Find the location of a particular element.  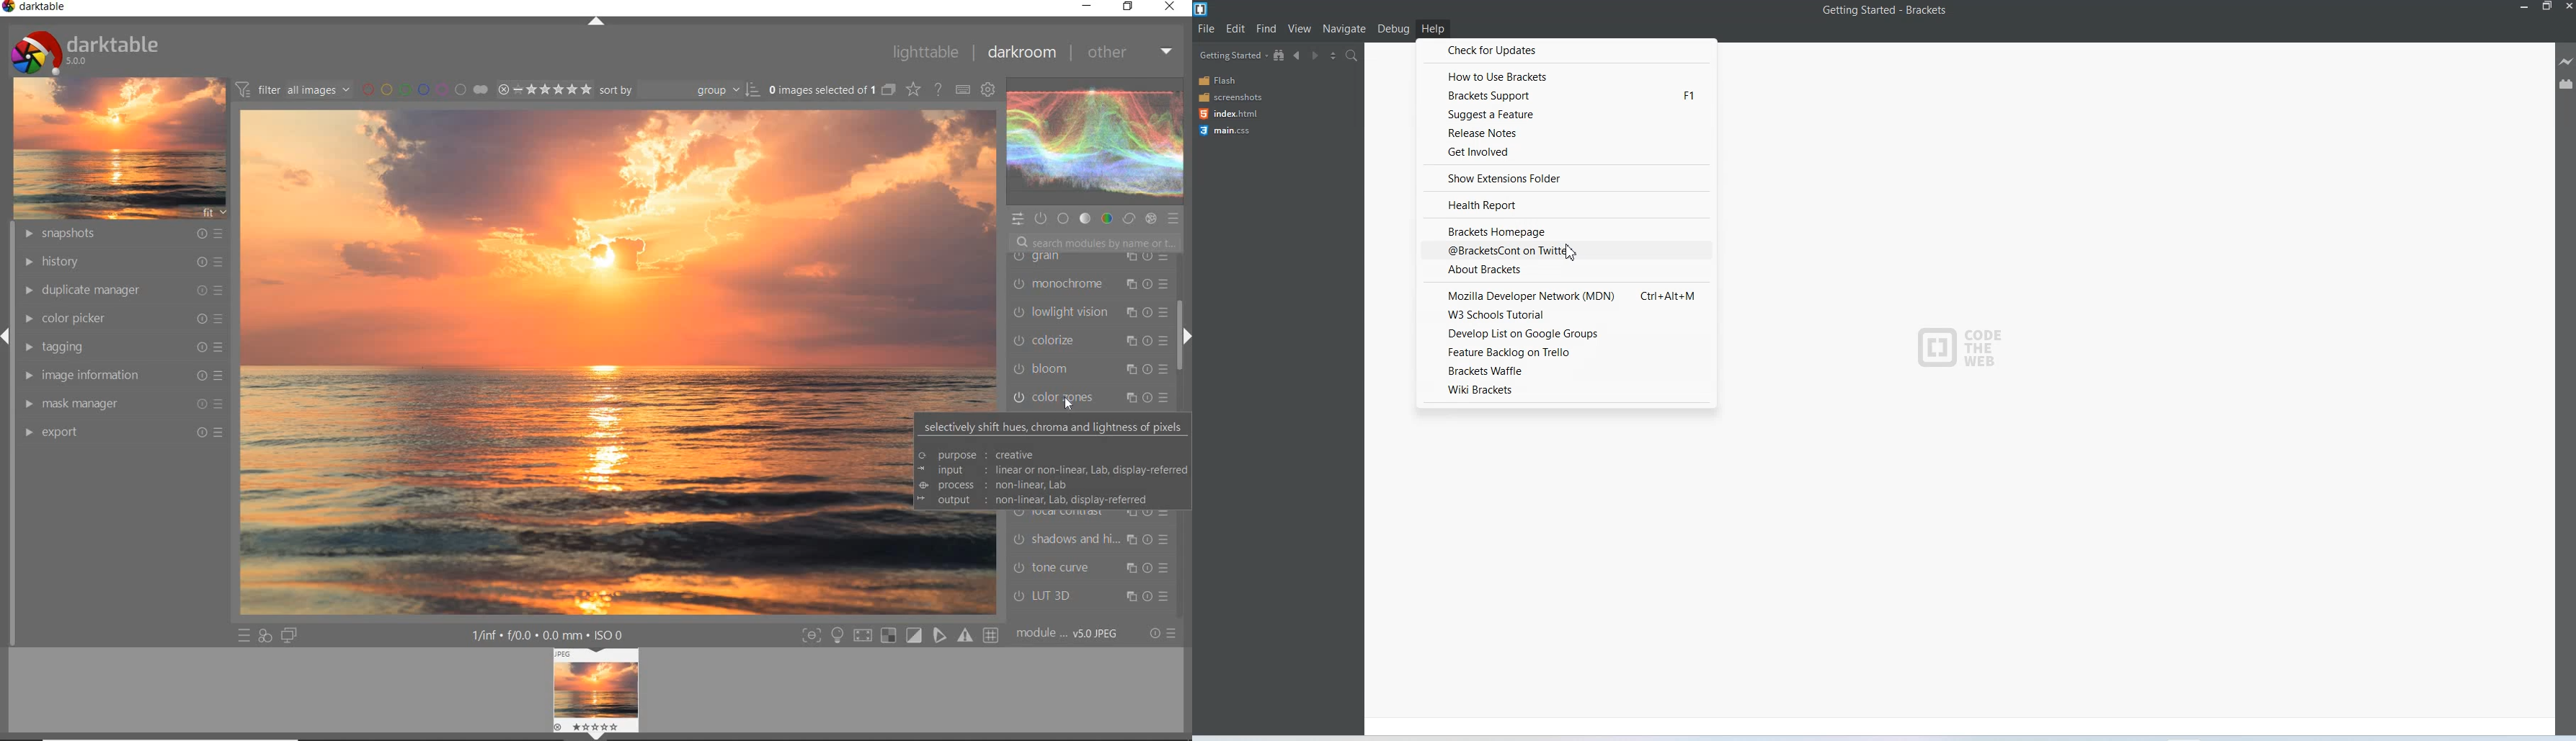

Find in files is located at coordinates (1352, 56).